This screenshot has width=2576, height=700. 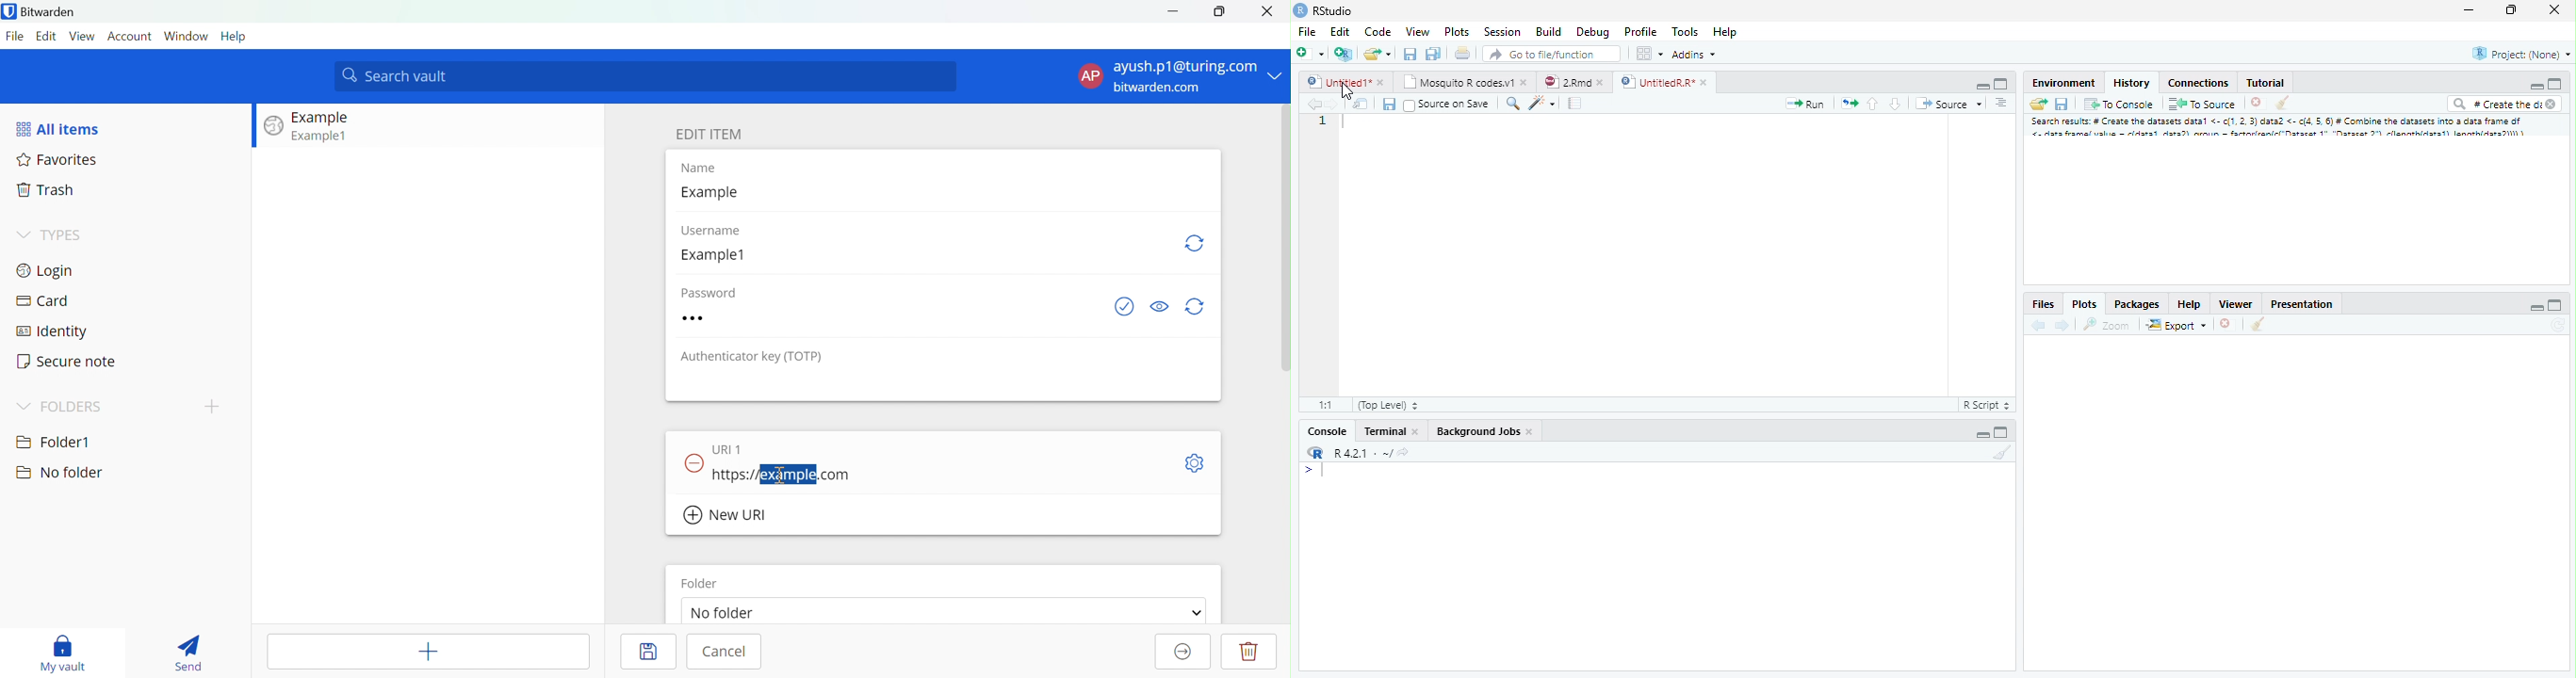 I want to click on Source on Save, so click(x=1446, y=105).